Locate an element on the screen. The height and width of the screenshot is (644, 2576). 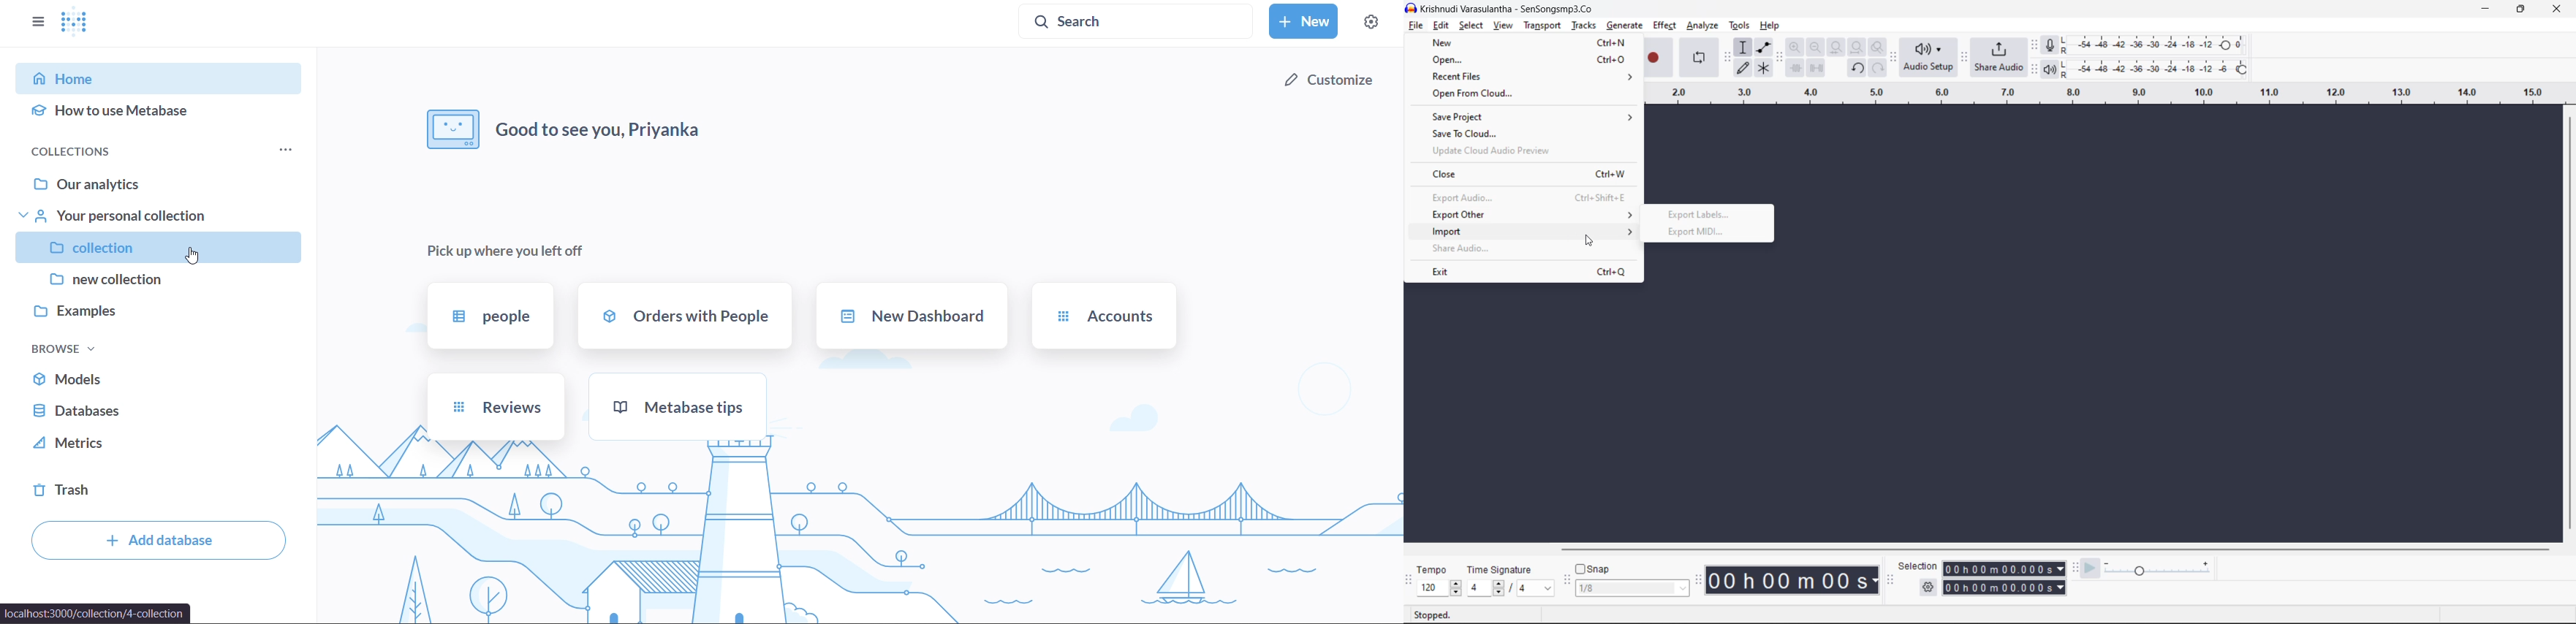
open from cloud is located at coordinates (1520, 96).